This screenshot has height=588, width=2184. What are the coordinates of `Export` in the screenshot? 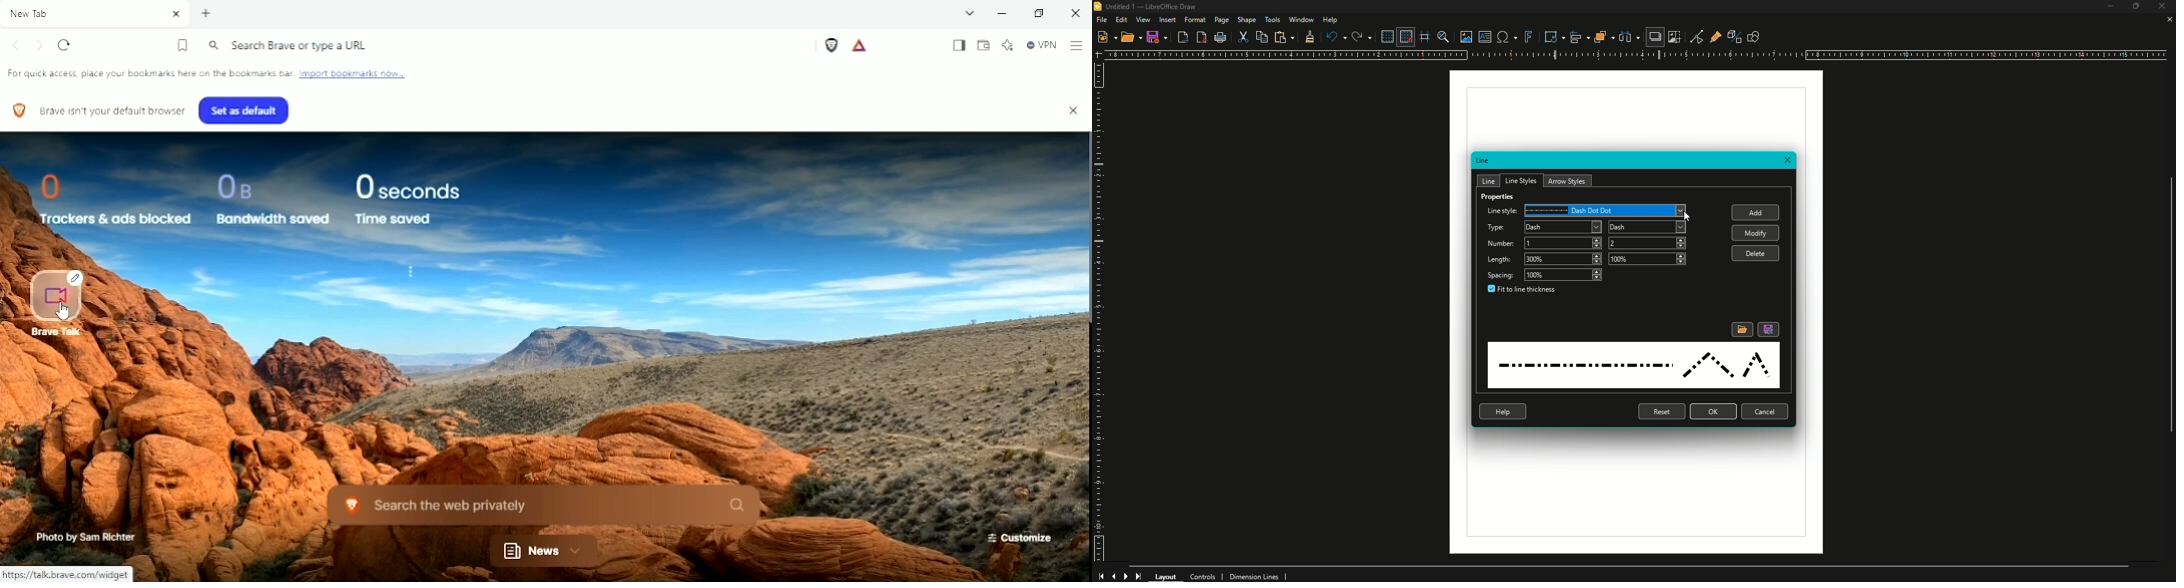 It's located at (1182, 38).